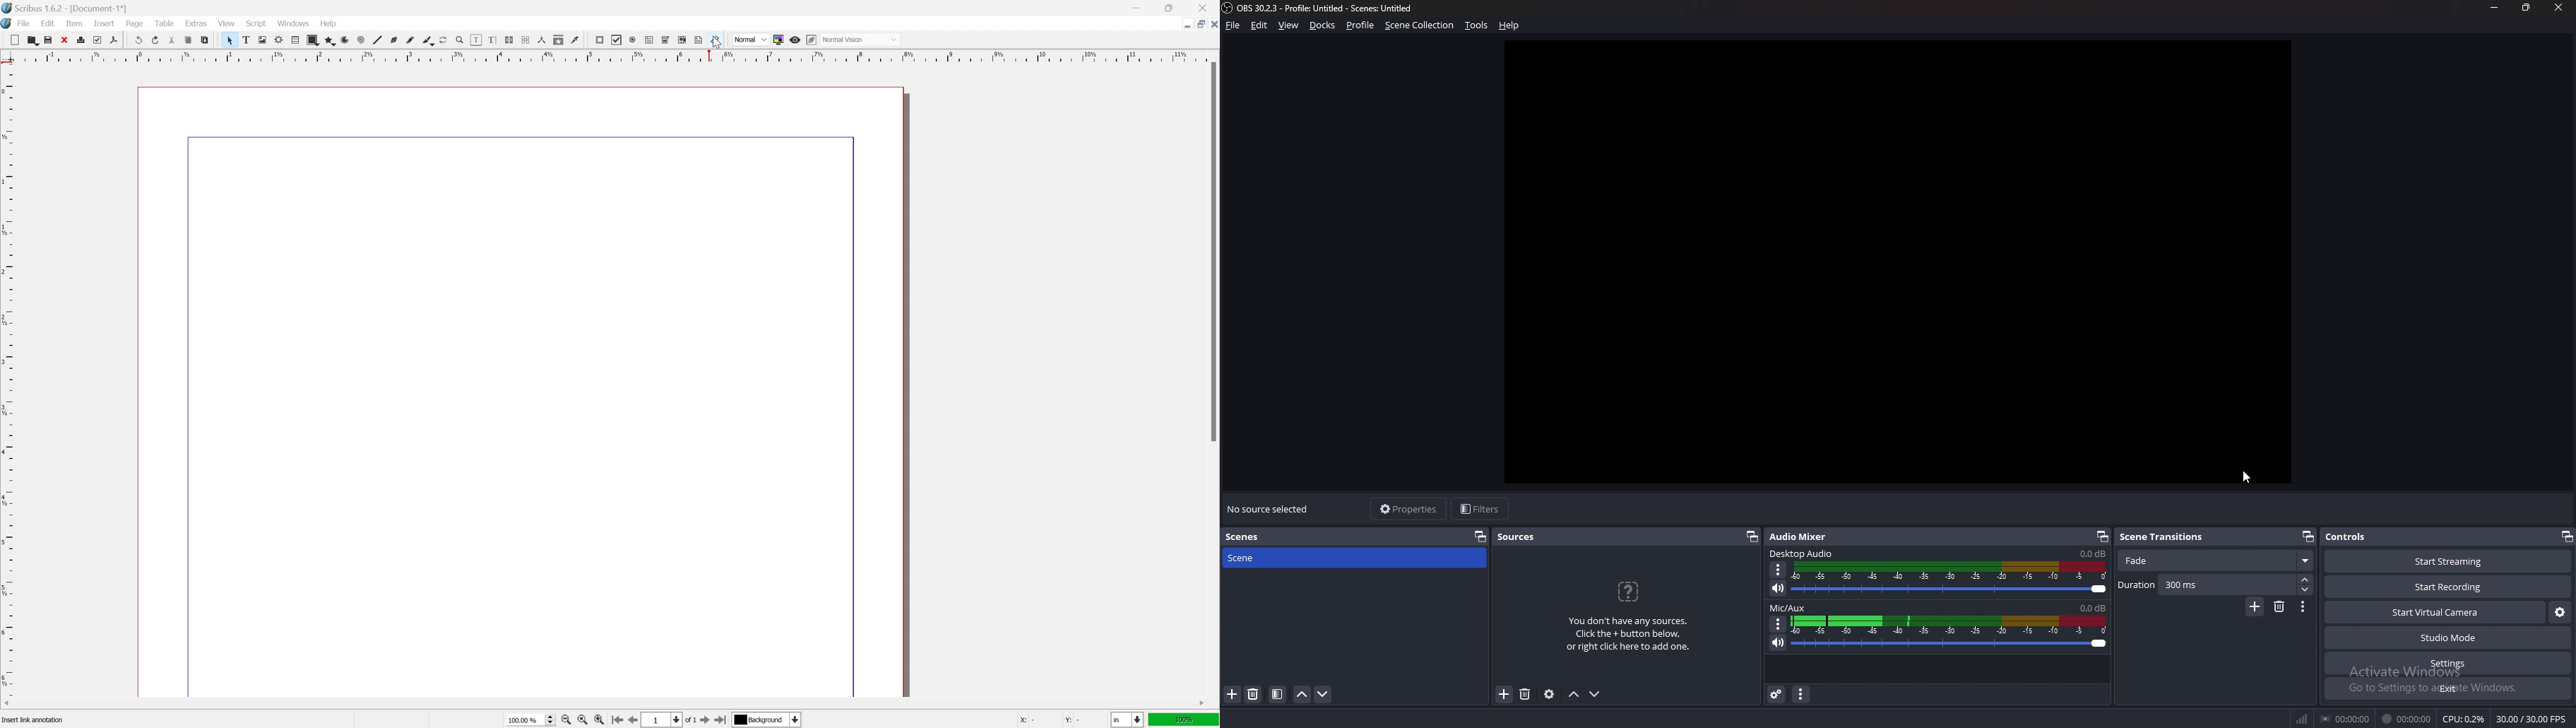 This screenshot has height=728, width=2576. Describe the element at coordinates (172, 40) in the screenshot. I see `cut` at that location.